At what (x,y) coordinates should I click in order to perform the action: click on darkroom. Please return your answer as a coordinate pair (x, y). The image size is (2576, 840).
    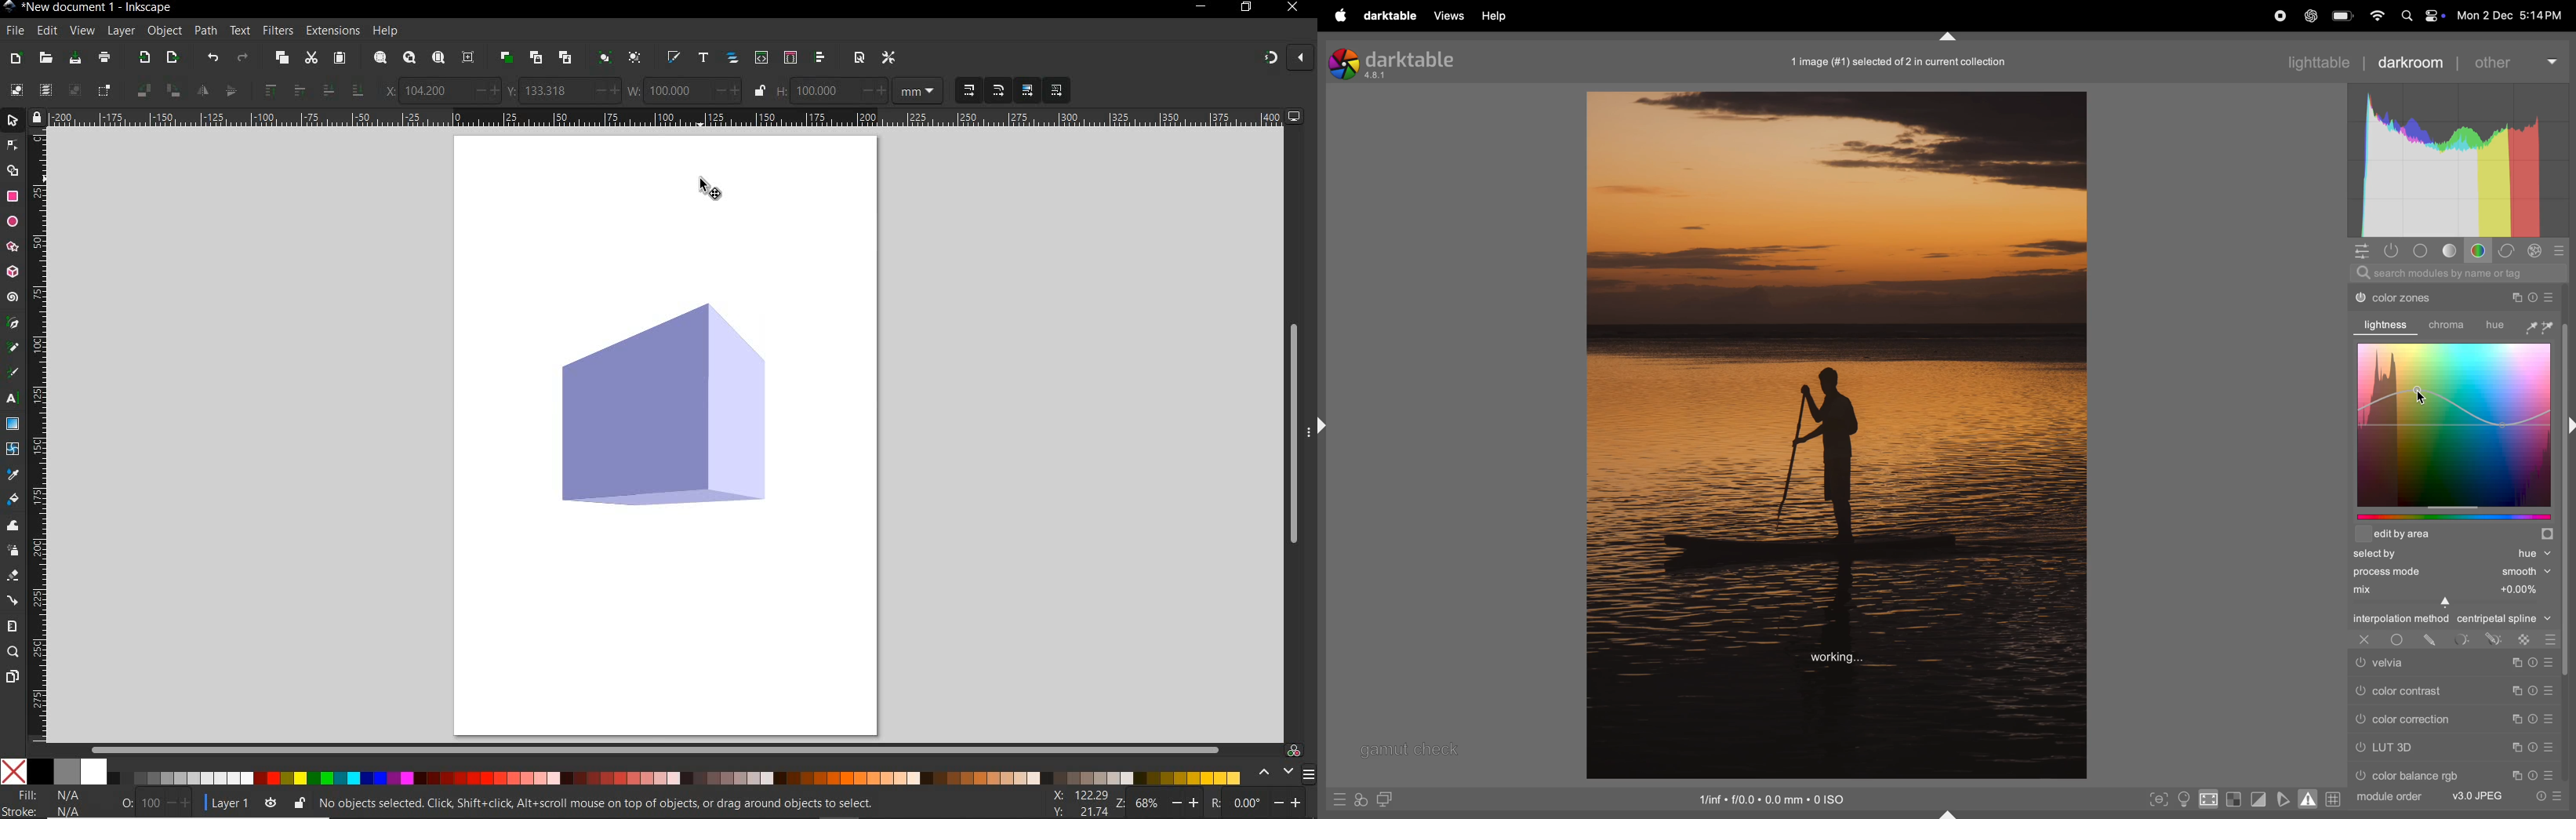
    Looking at the image, I should click on (2416, 63).